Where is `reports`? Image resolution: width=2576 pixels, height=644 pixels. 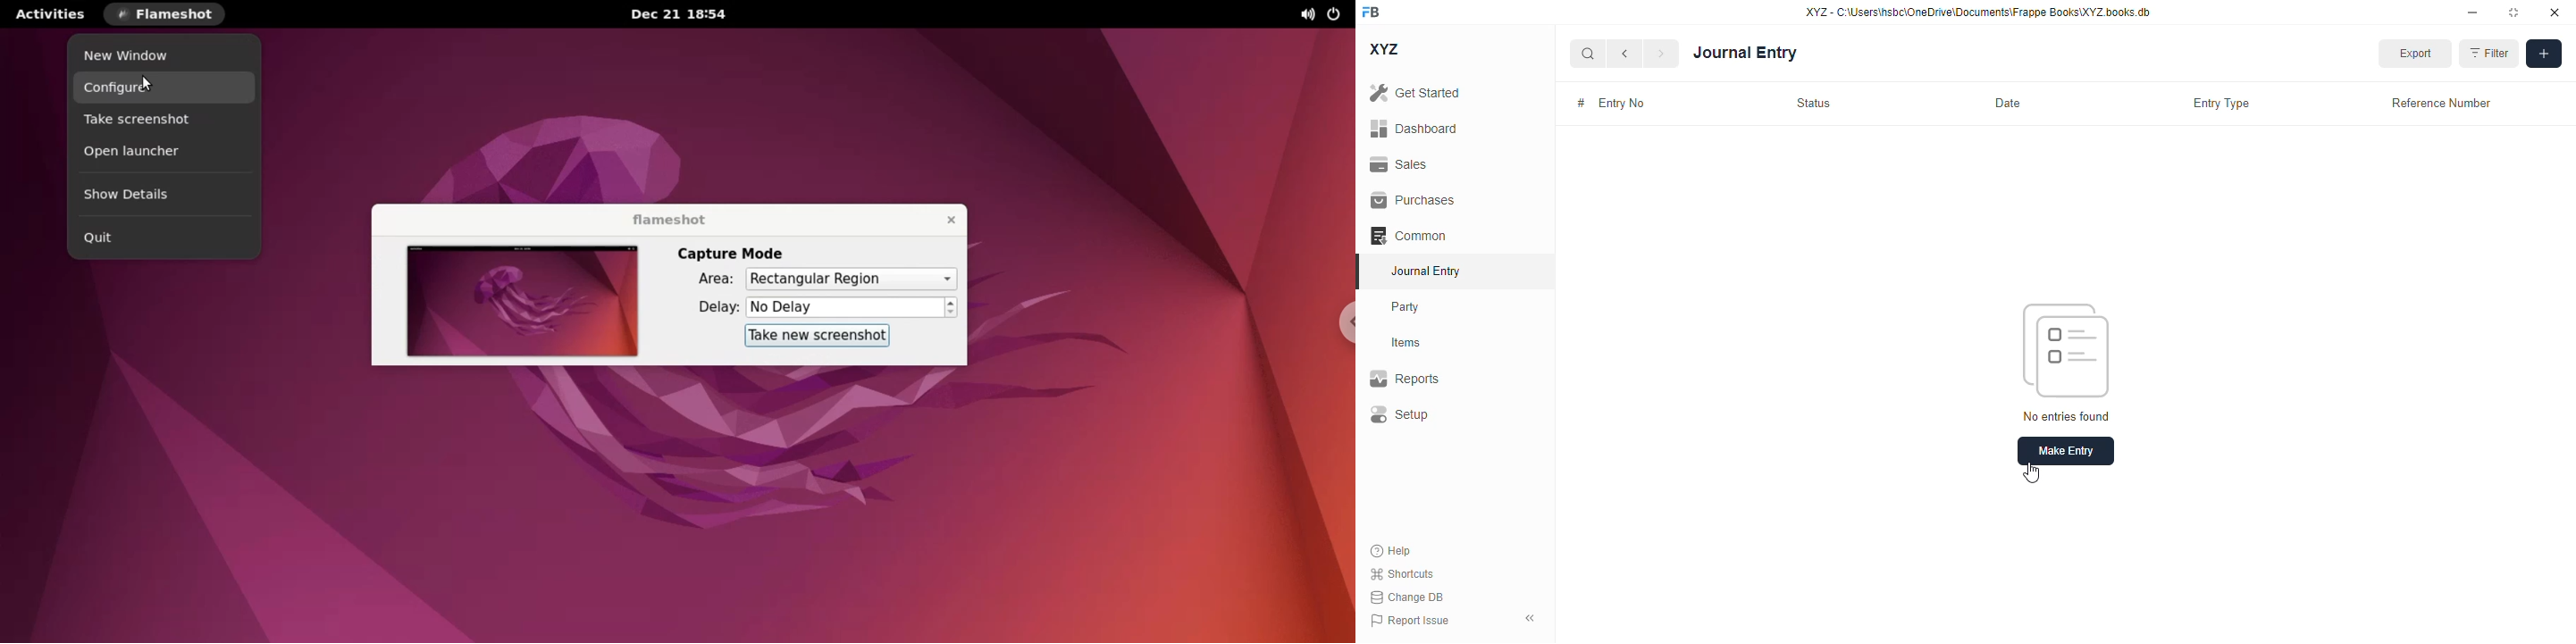 reports is located at coordinates (1405, 378).